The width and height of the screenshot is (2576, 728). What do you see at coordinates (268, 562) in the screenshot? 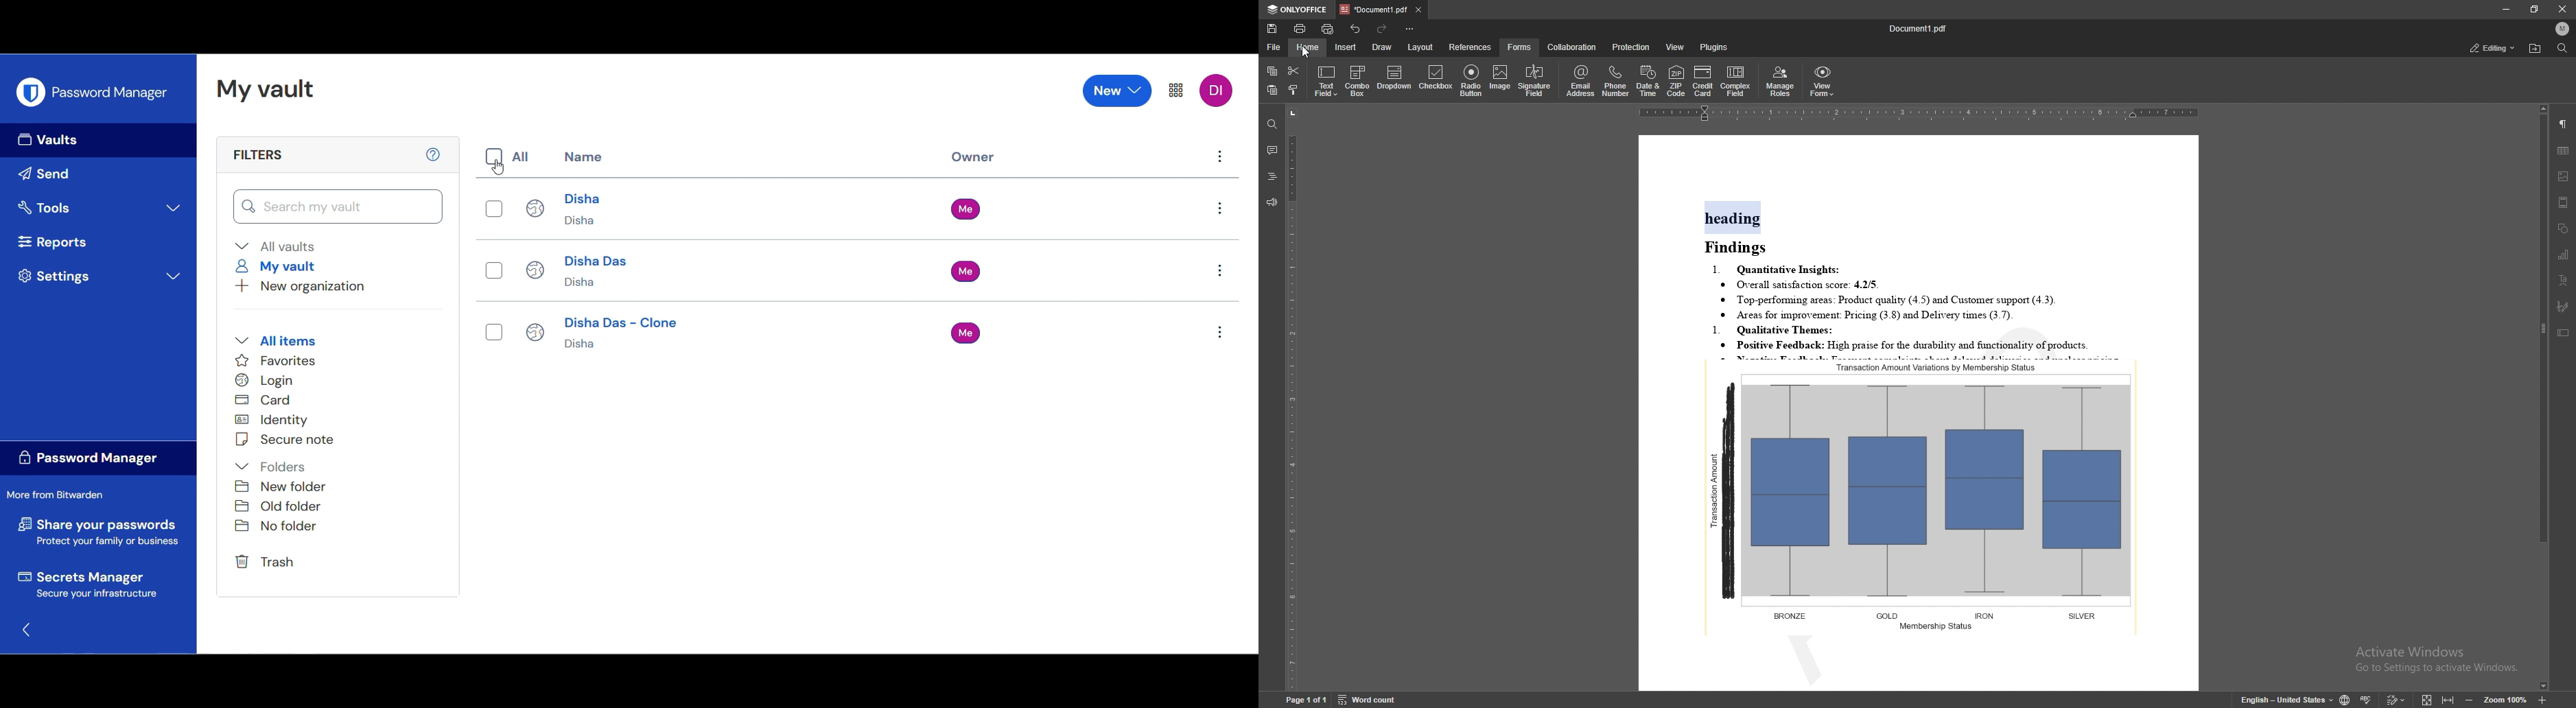
I see `Trash` at bounding box center [268, 562].